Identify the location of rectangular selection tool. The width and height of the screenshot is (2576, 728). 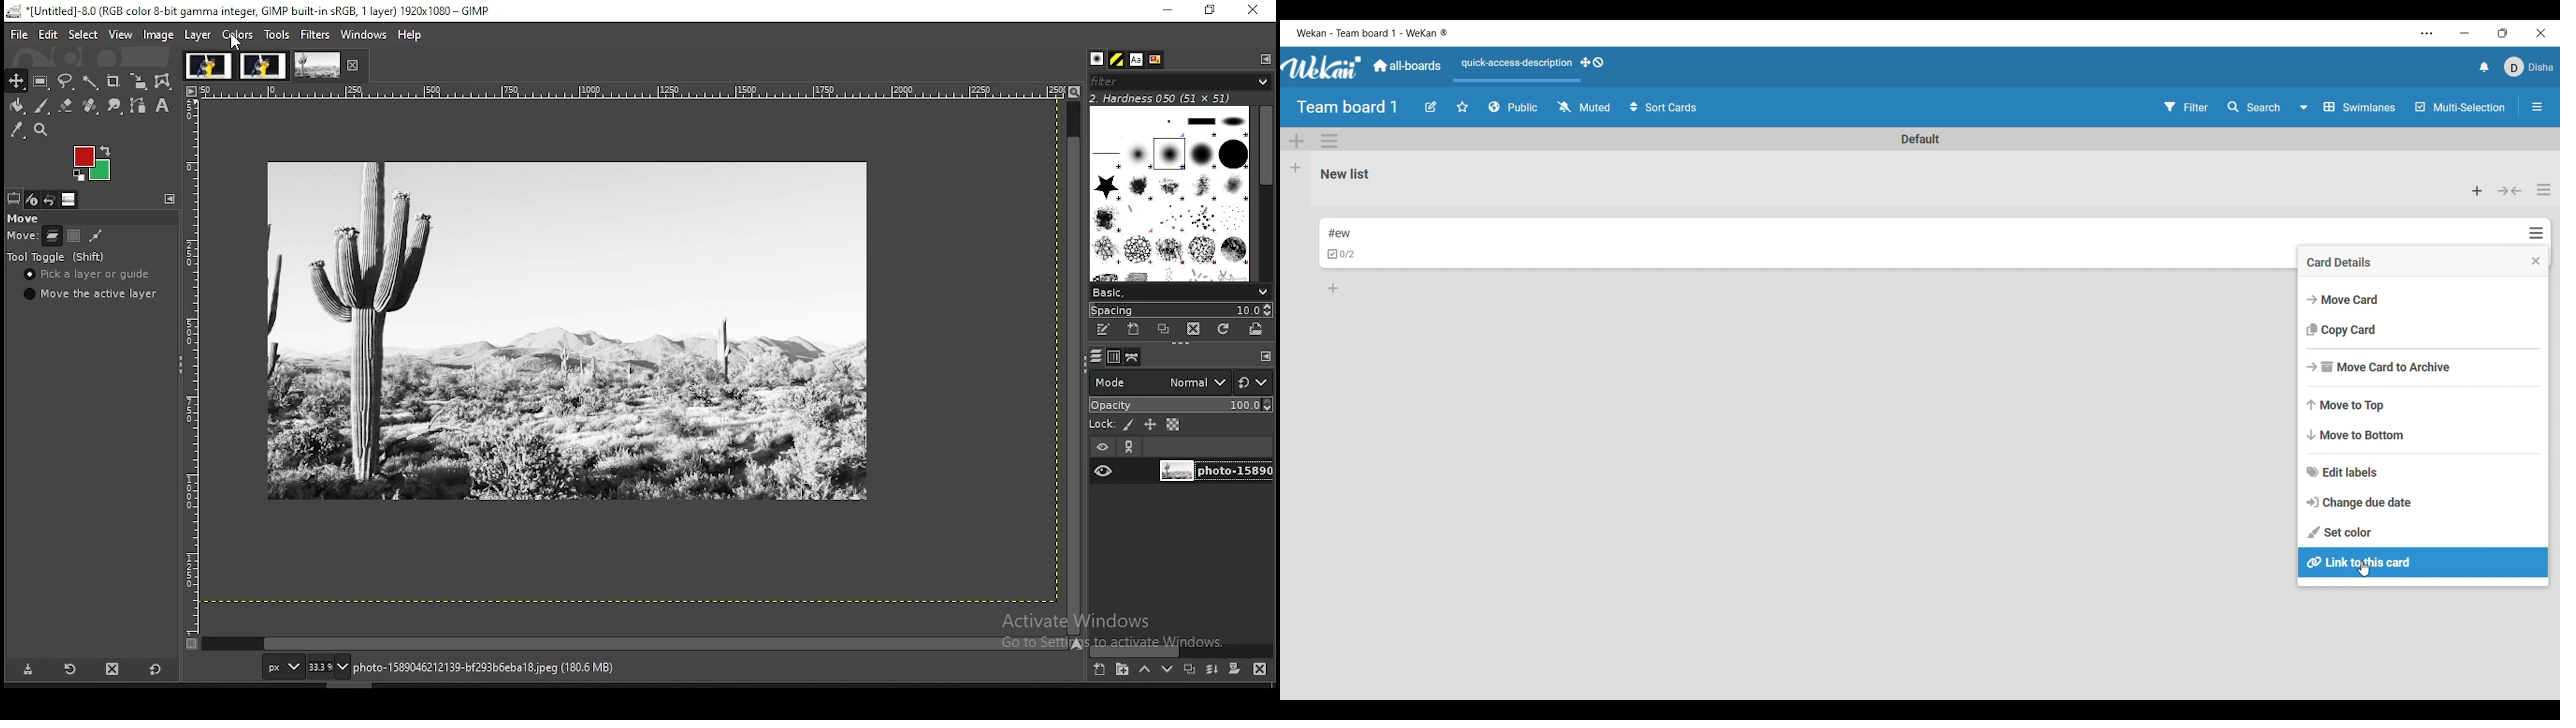
(41, 81).